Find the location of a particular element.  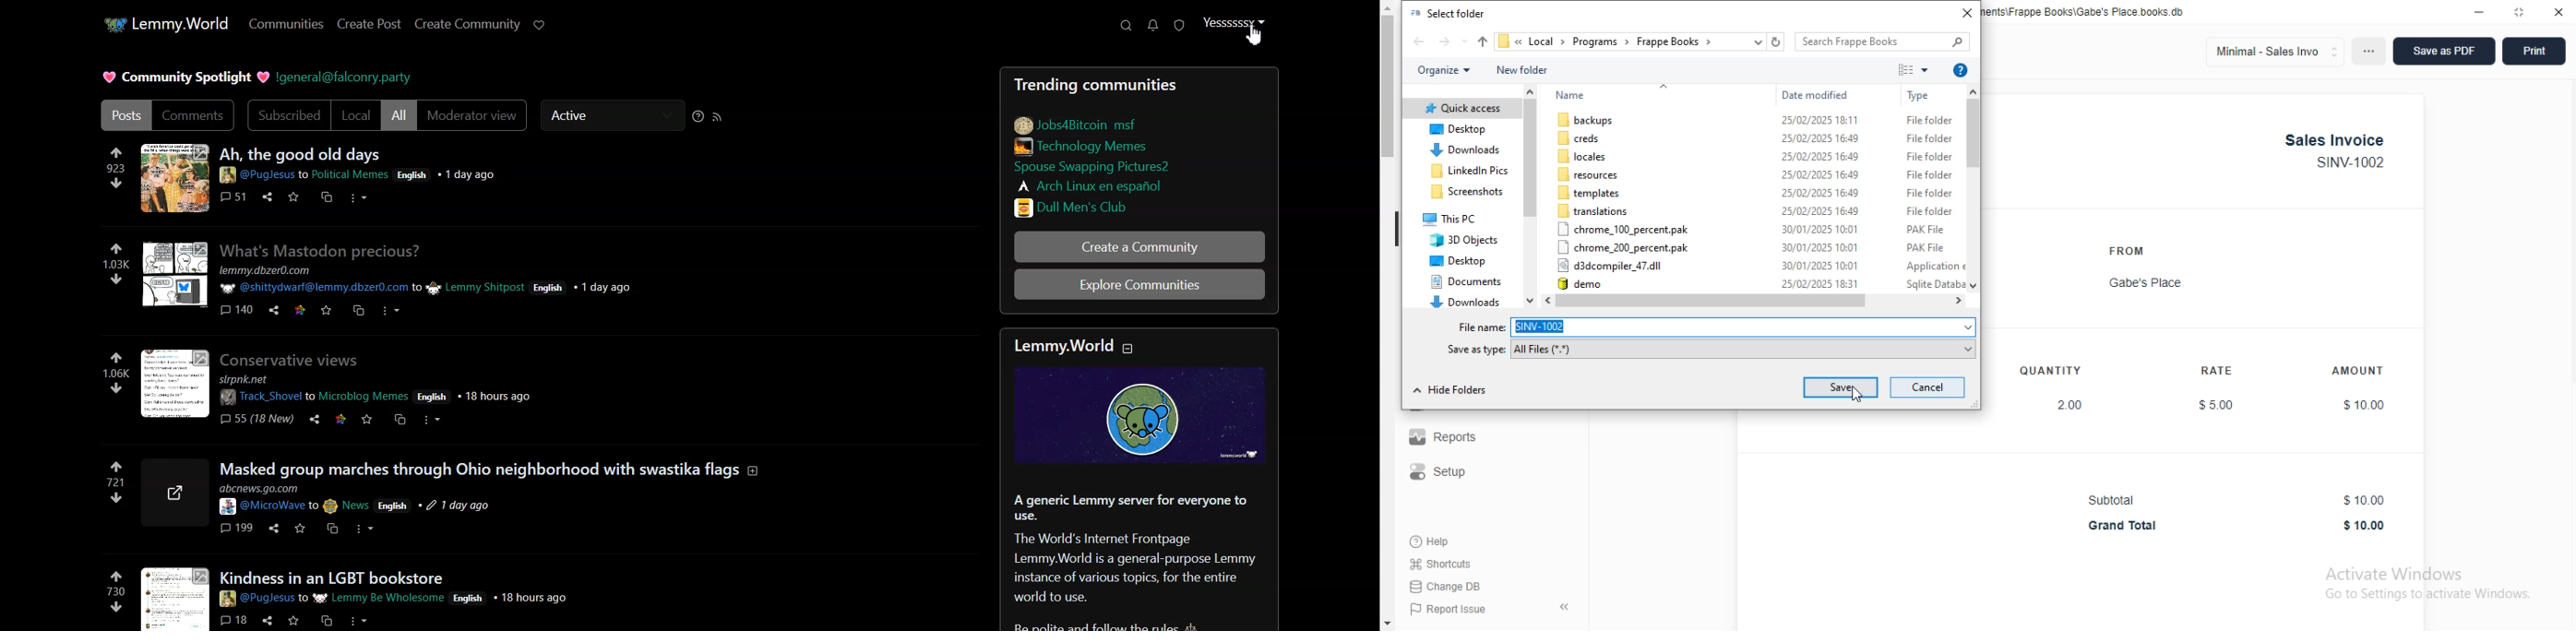

Gabe's Place is located at coordinates (2146, 283).